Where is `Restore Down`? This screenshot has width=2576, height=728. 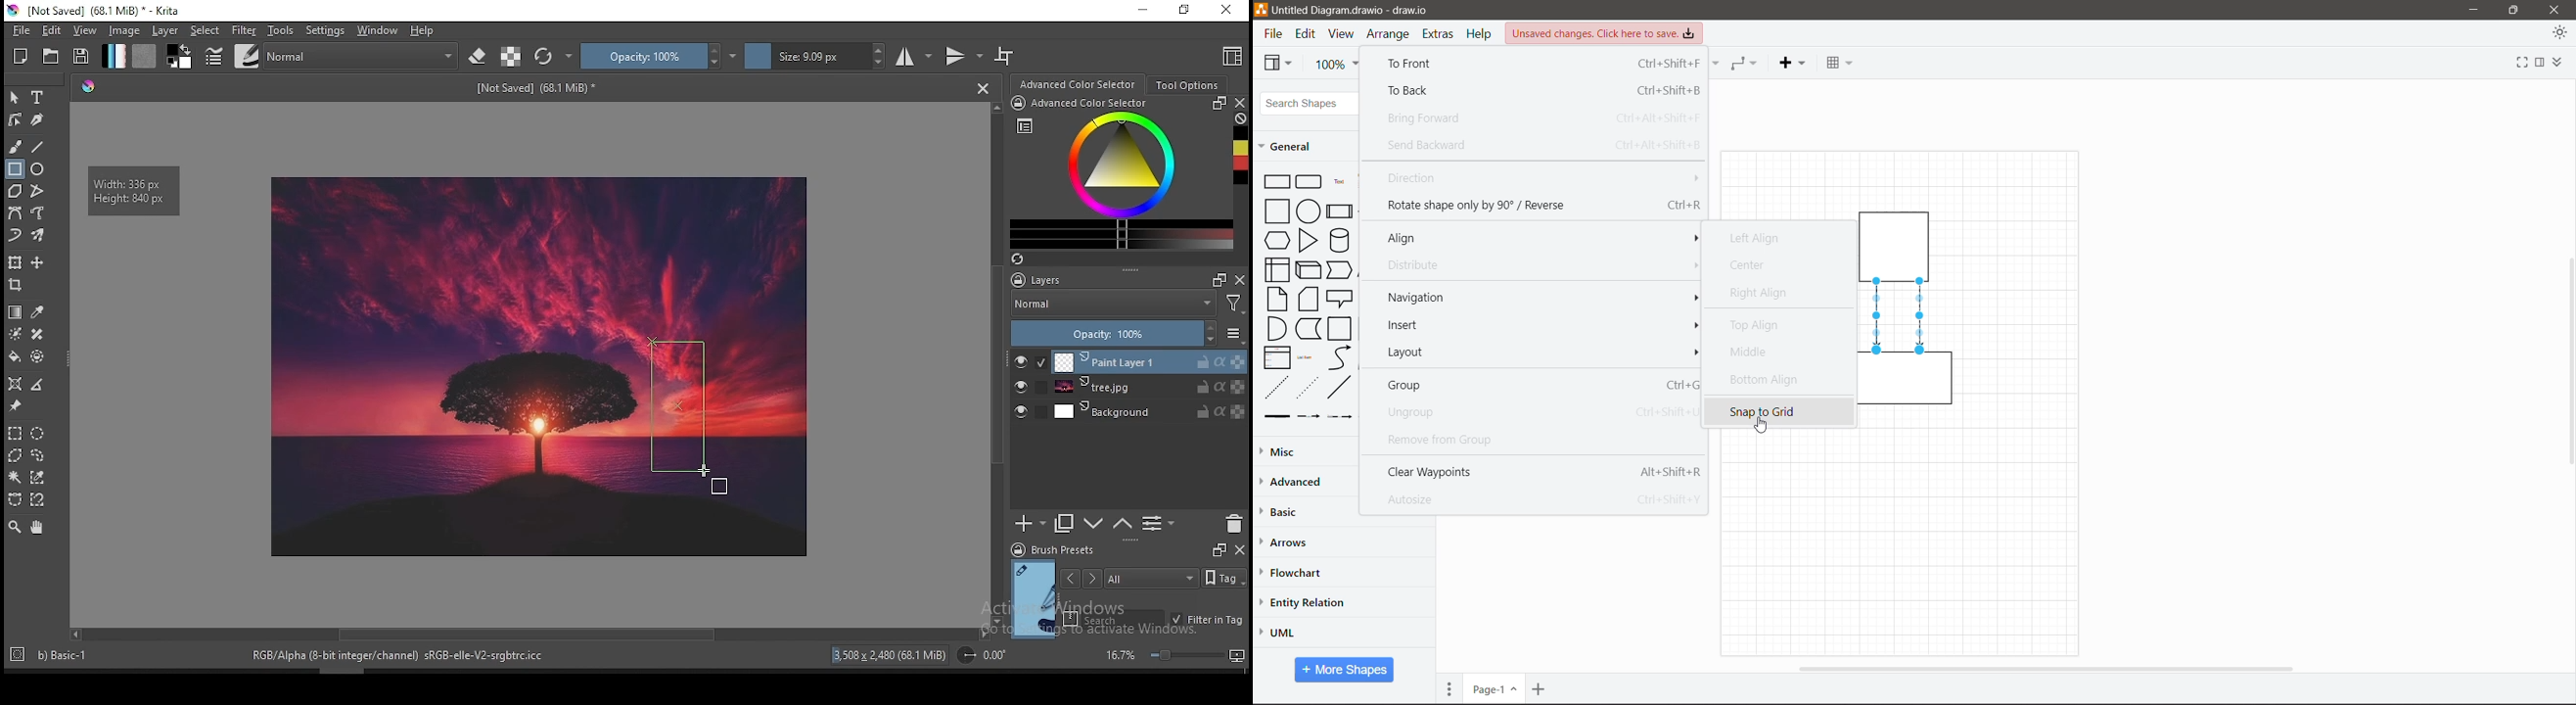
Restore Down is located at coordinates (2515, 9).